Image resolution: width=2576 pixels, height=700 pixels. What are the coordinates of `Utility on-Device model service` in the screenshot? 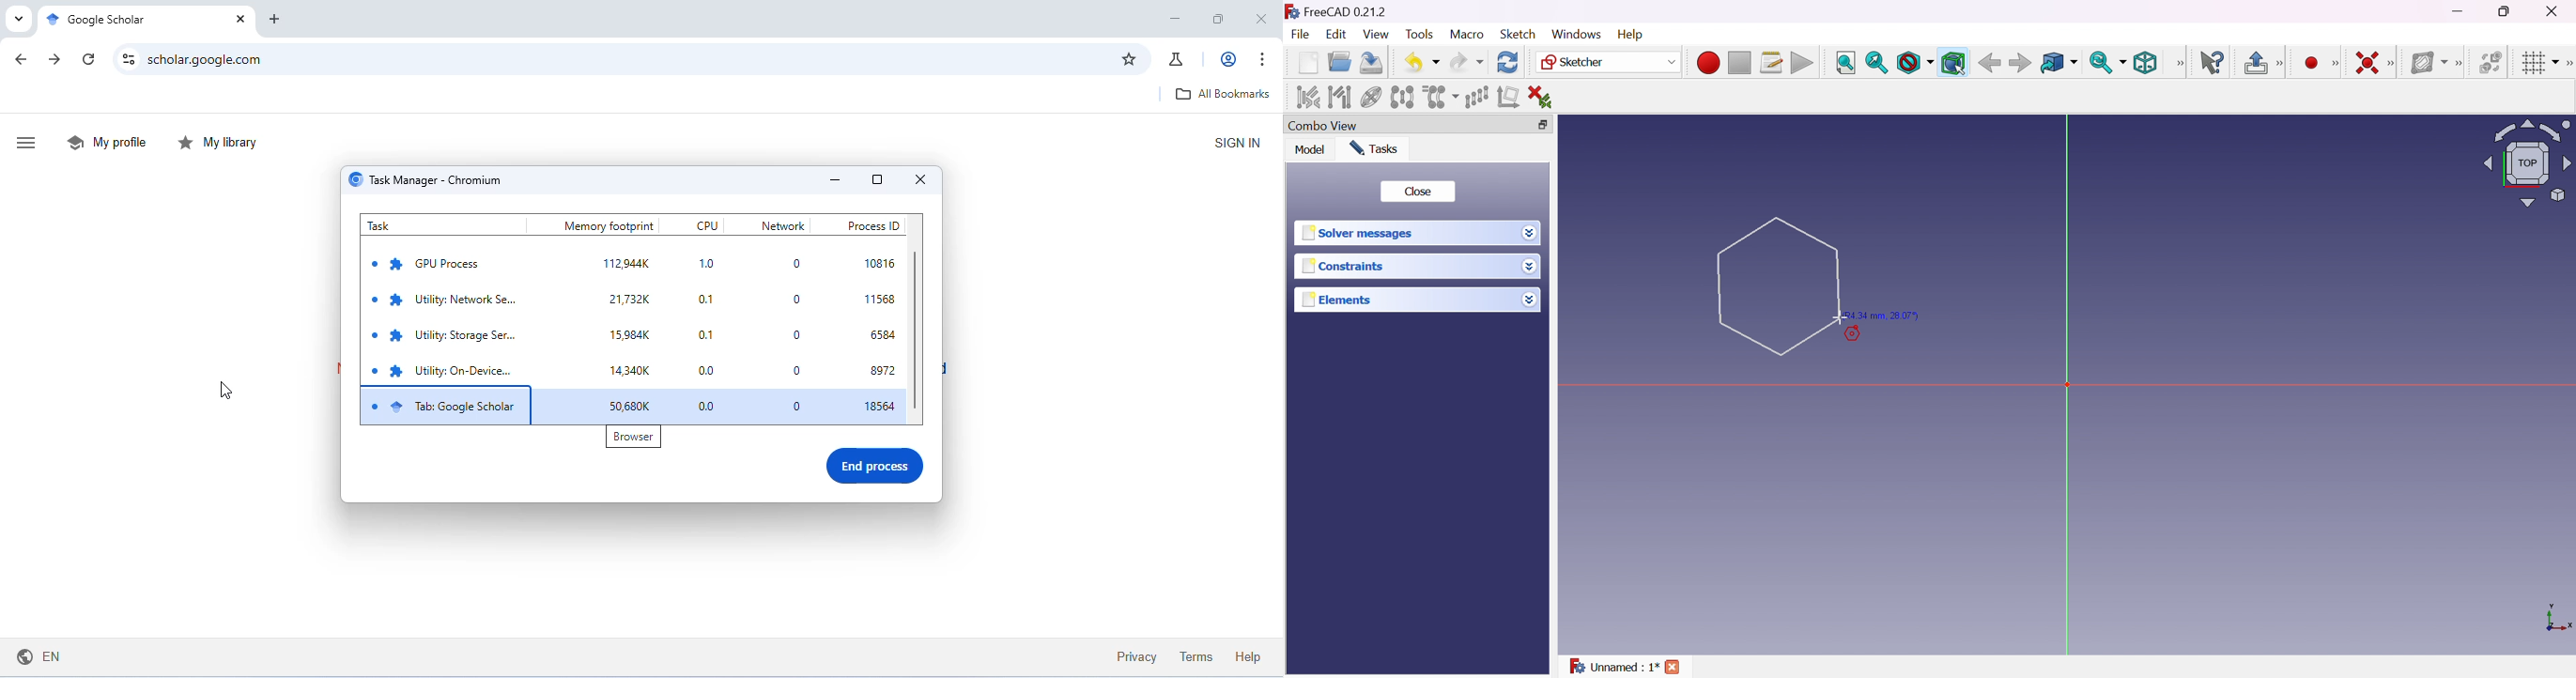 It's located at (444, 369).